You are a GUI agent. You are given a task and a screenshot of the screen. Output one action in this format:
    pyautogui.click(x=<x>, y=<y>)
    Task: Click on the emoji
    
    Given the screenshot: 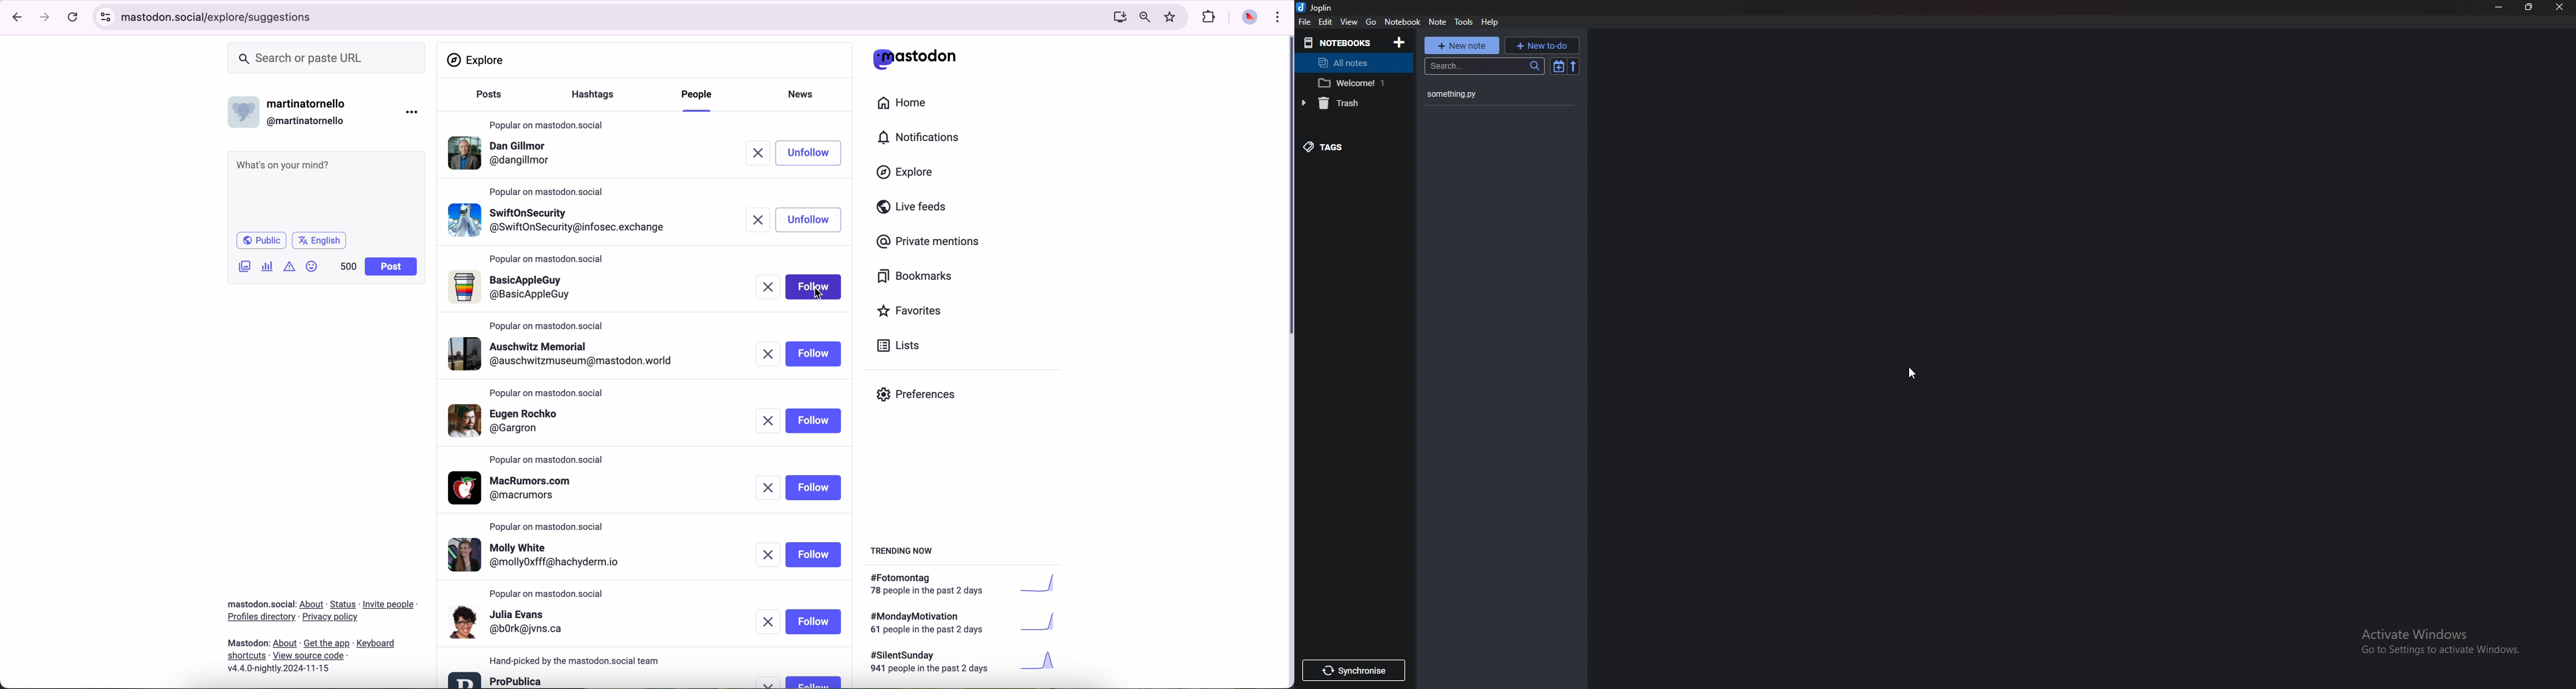 What is the action you would take?
    pyautogui.click(x=312, y=266)
    